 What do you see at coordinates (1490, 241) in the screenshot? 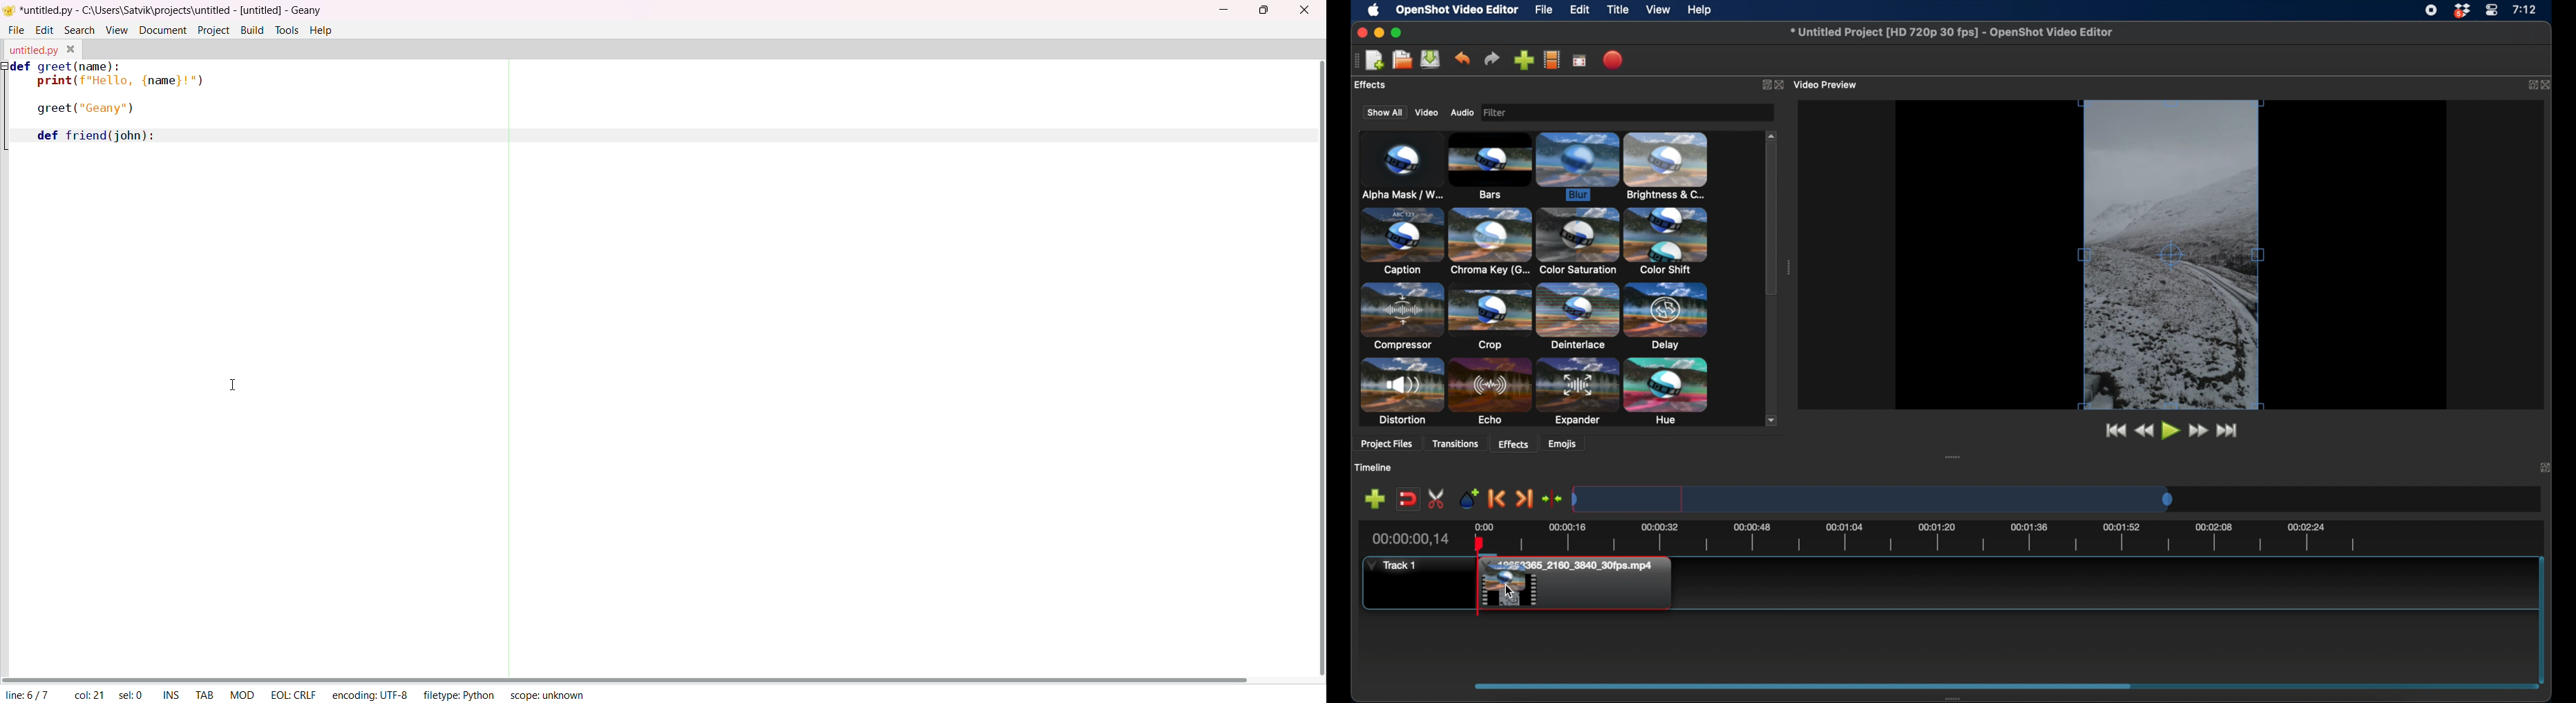
I see `chroma key` at bounding box center [1490, 241].